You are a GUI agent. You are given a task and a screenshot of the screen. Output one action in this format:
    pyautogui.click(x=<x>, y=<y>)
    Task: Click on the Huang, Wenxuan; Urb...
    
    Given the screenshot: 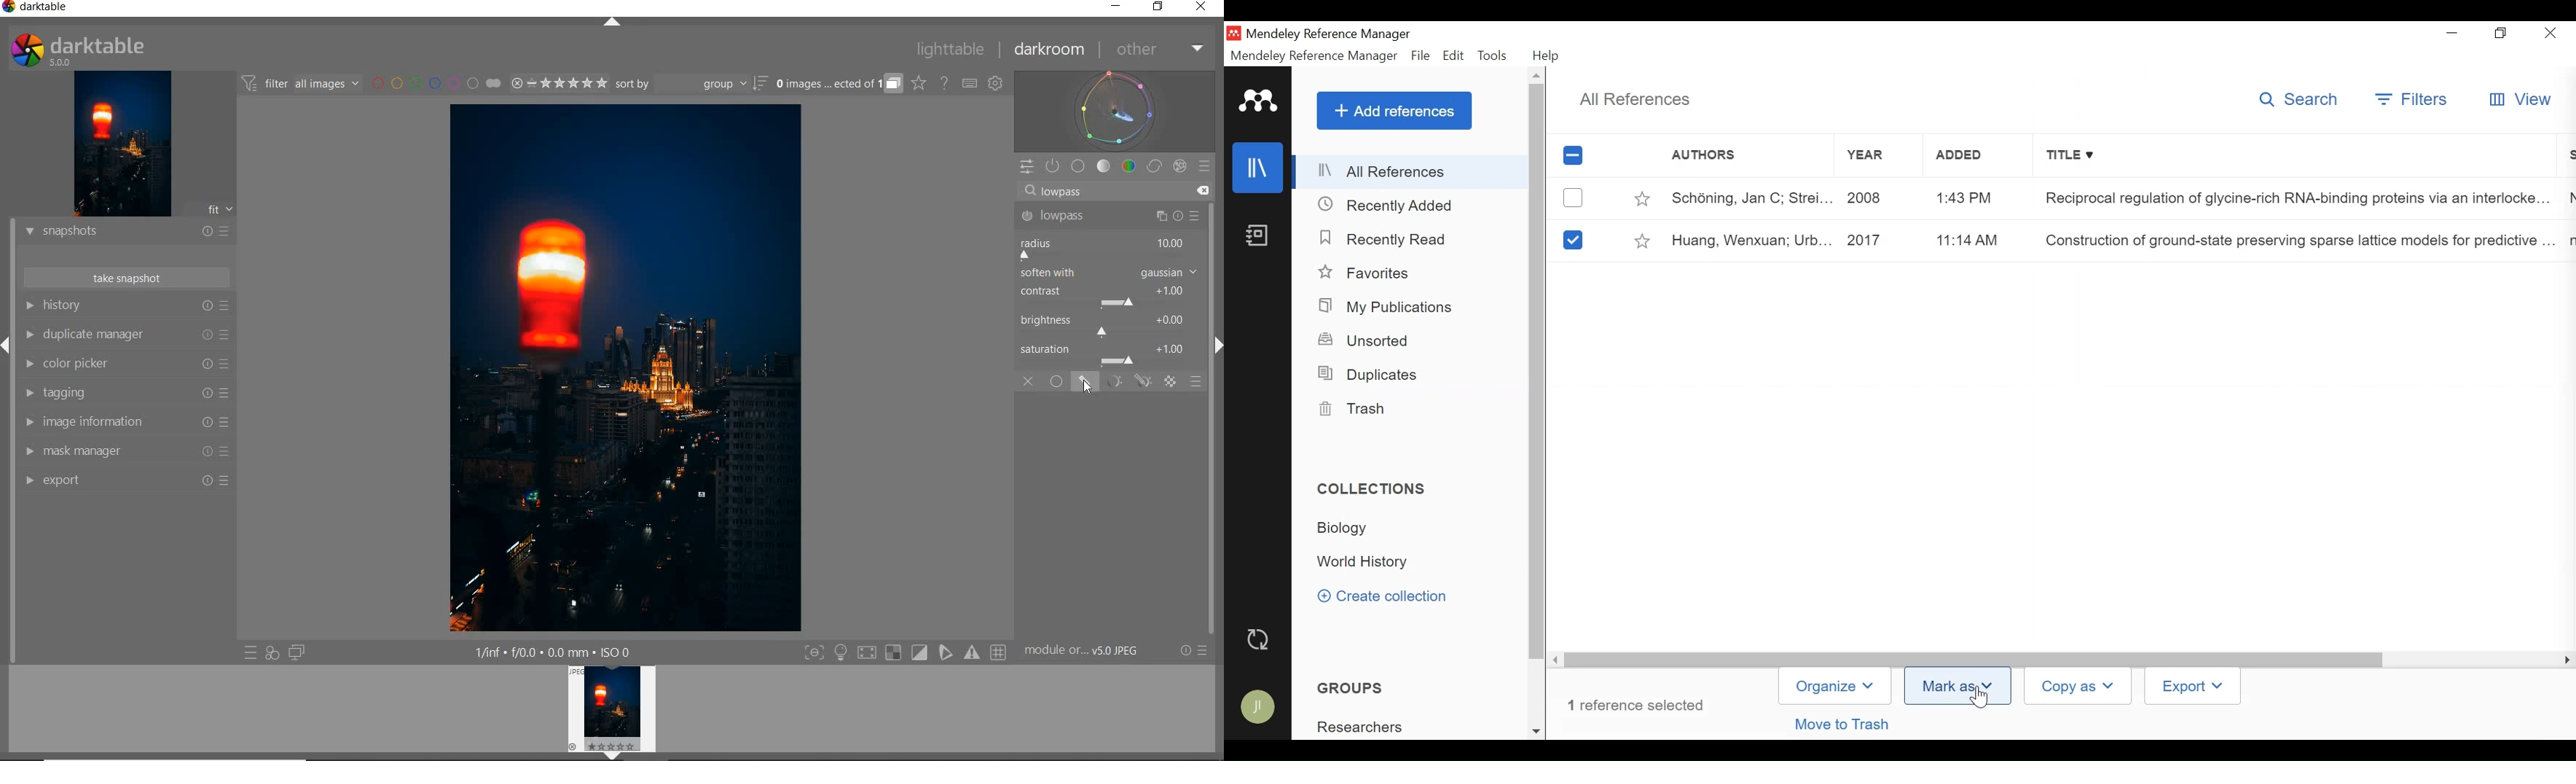 What is the action you would take?
    pyautogui.click(x=1754, y=243)
    